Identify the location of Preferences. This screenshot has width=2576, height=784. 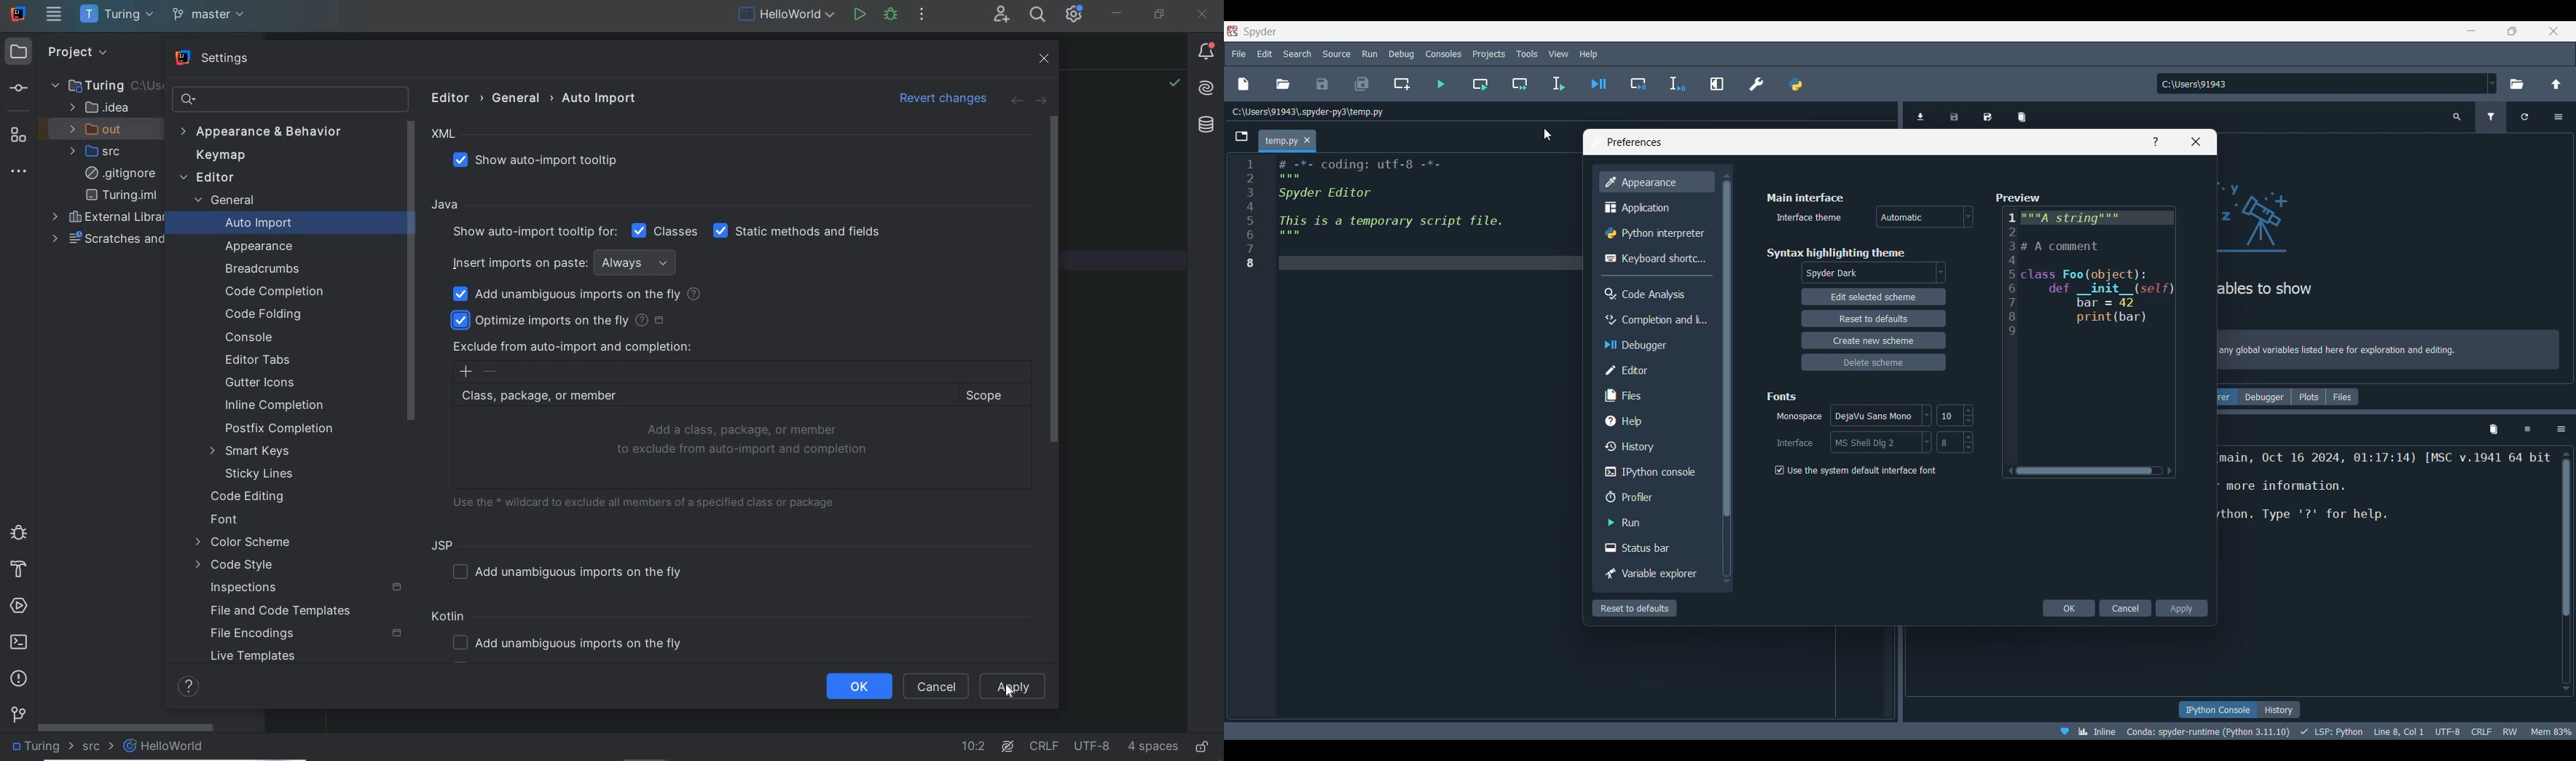
(1756, 83).